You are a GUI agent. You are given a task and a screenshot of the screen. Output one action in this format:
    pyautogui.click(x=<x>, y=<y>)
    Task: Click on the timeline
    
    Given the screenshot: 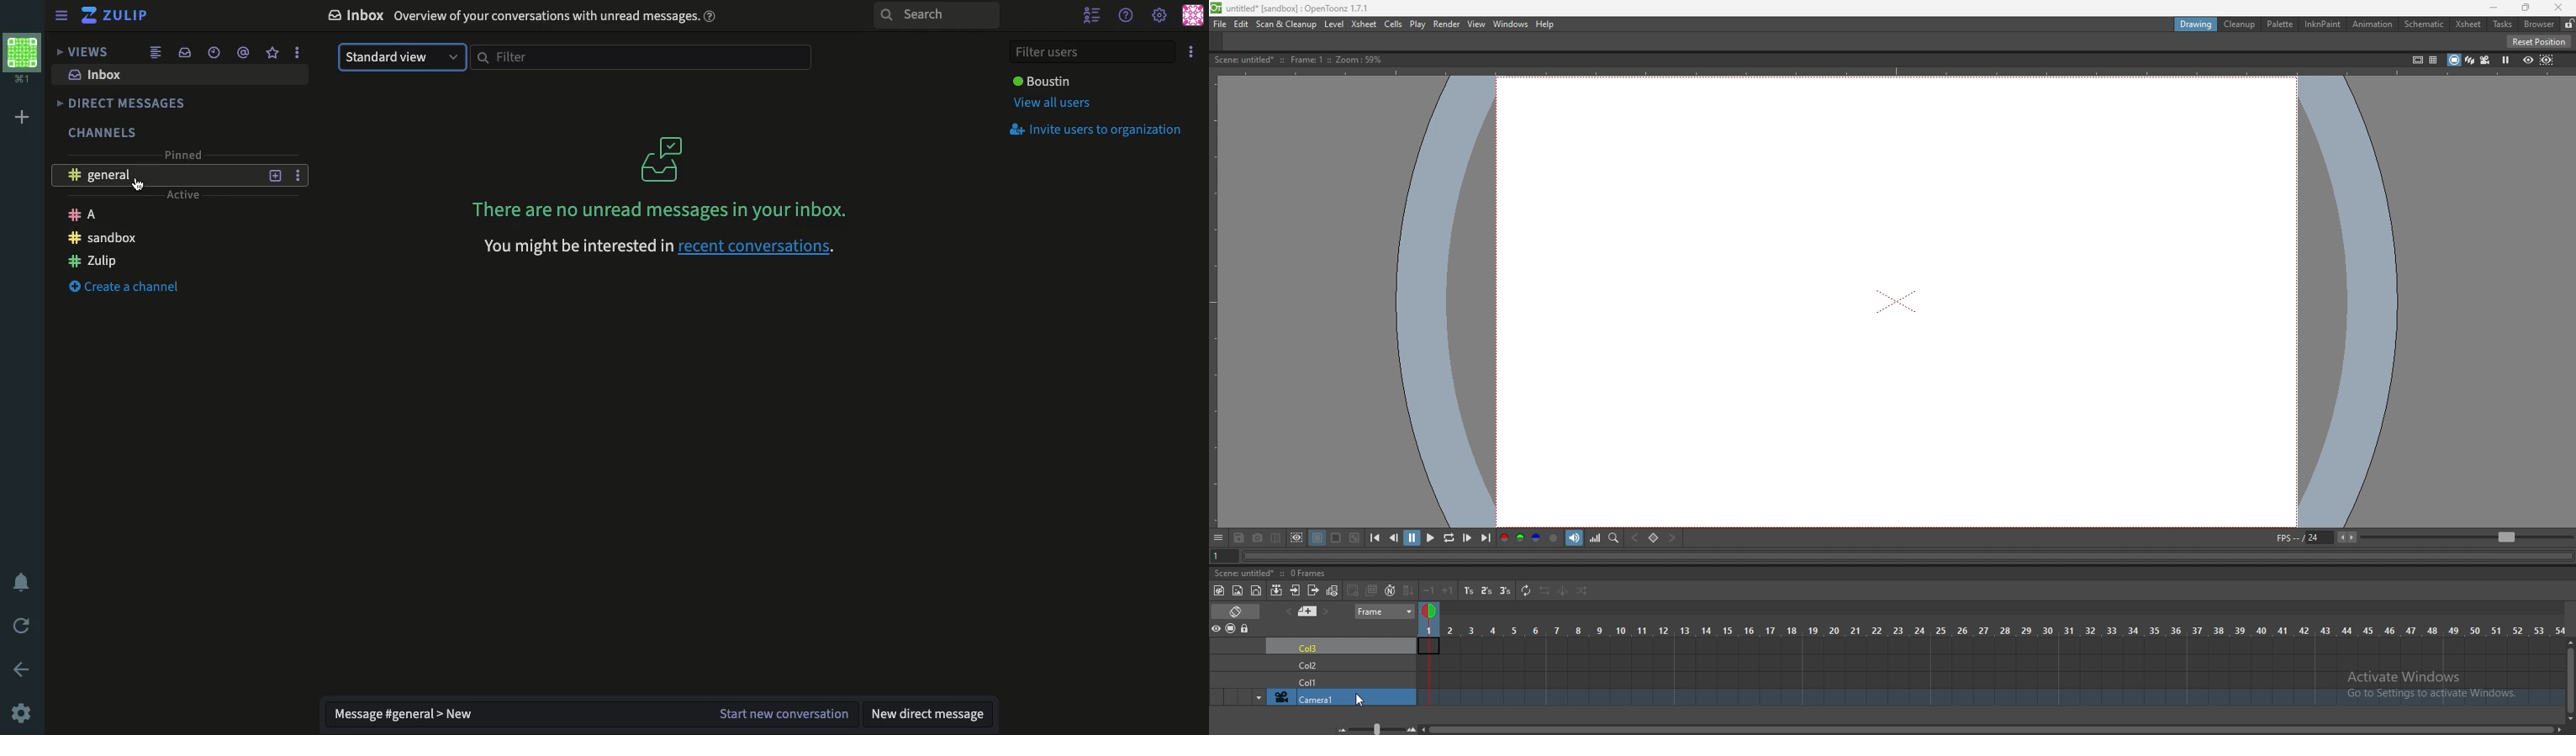 What is the action you would take?
    pyautogui.click(x=1991, y=662)
    